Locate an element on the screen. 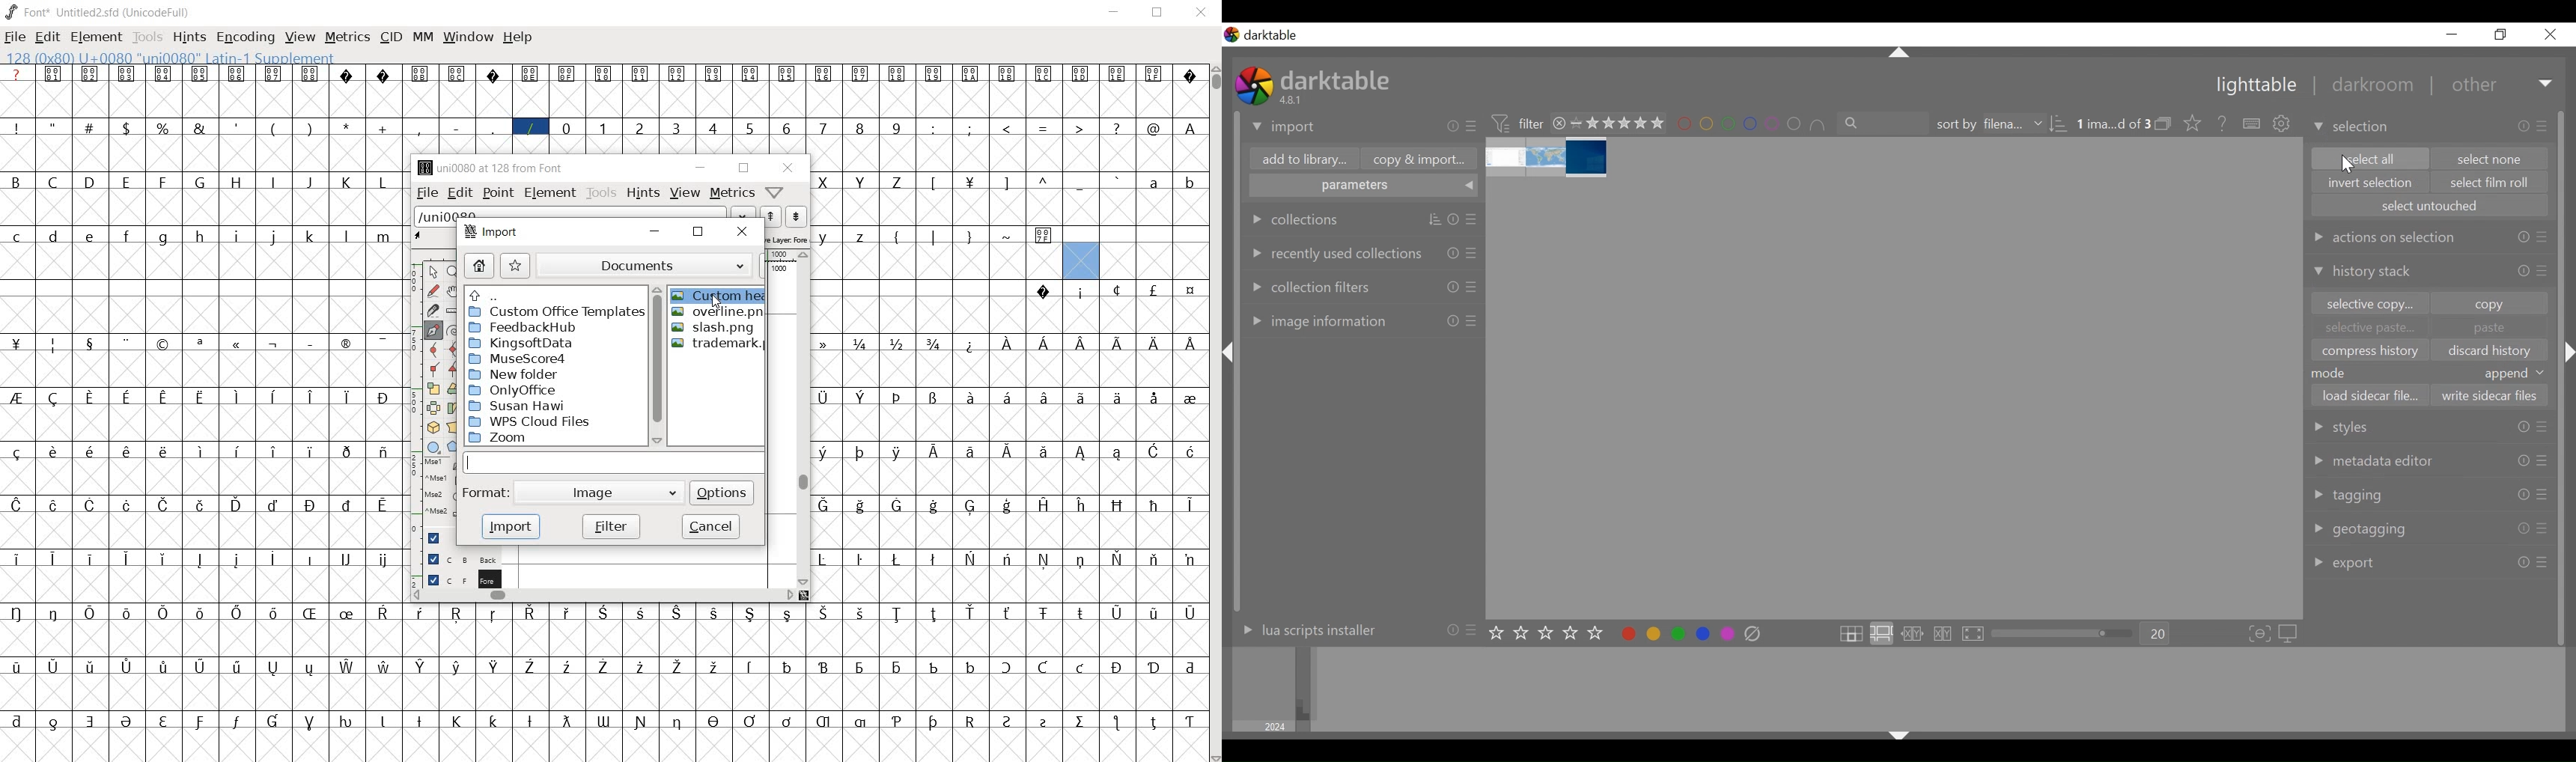  glyph is located at coordinates (200, 181).